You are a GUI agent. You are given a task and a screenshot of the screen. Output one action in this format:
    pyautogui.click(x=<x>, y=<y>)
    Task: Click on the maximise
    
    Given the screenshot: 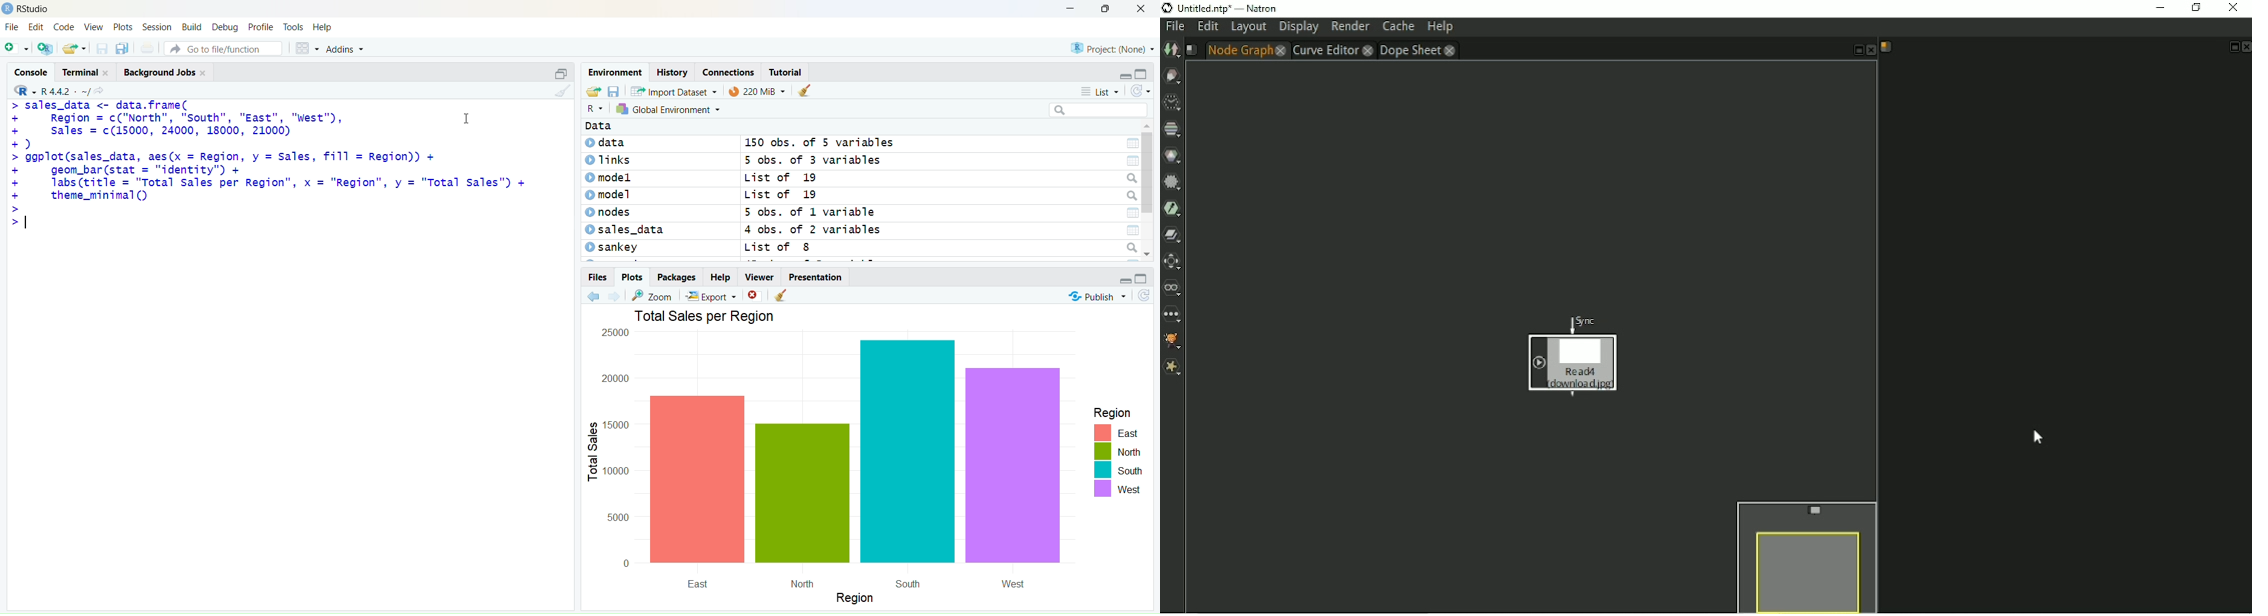 What is the action you would take?
    pyautogui.click(x=556, y=72)
    